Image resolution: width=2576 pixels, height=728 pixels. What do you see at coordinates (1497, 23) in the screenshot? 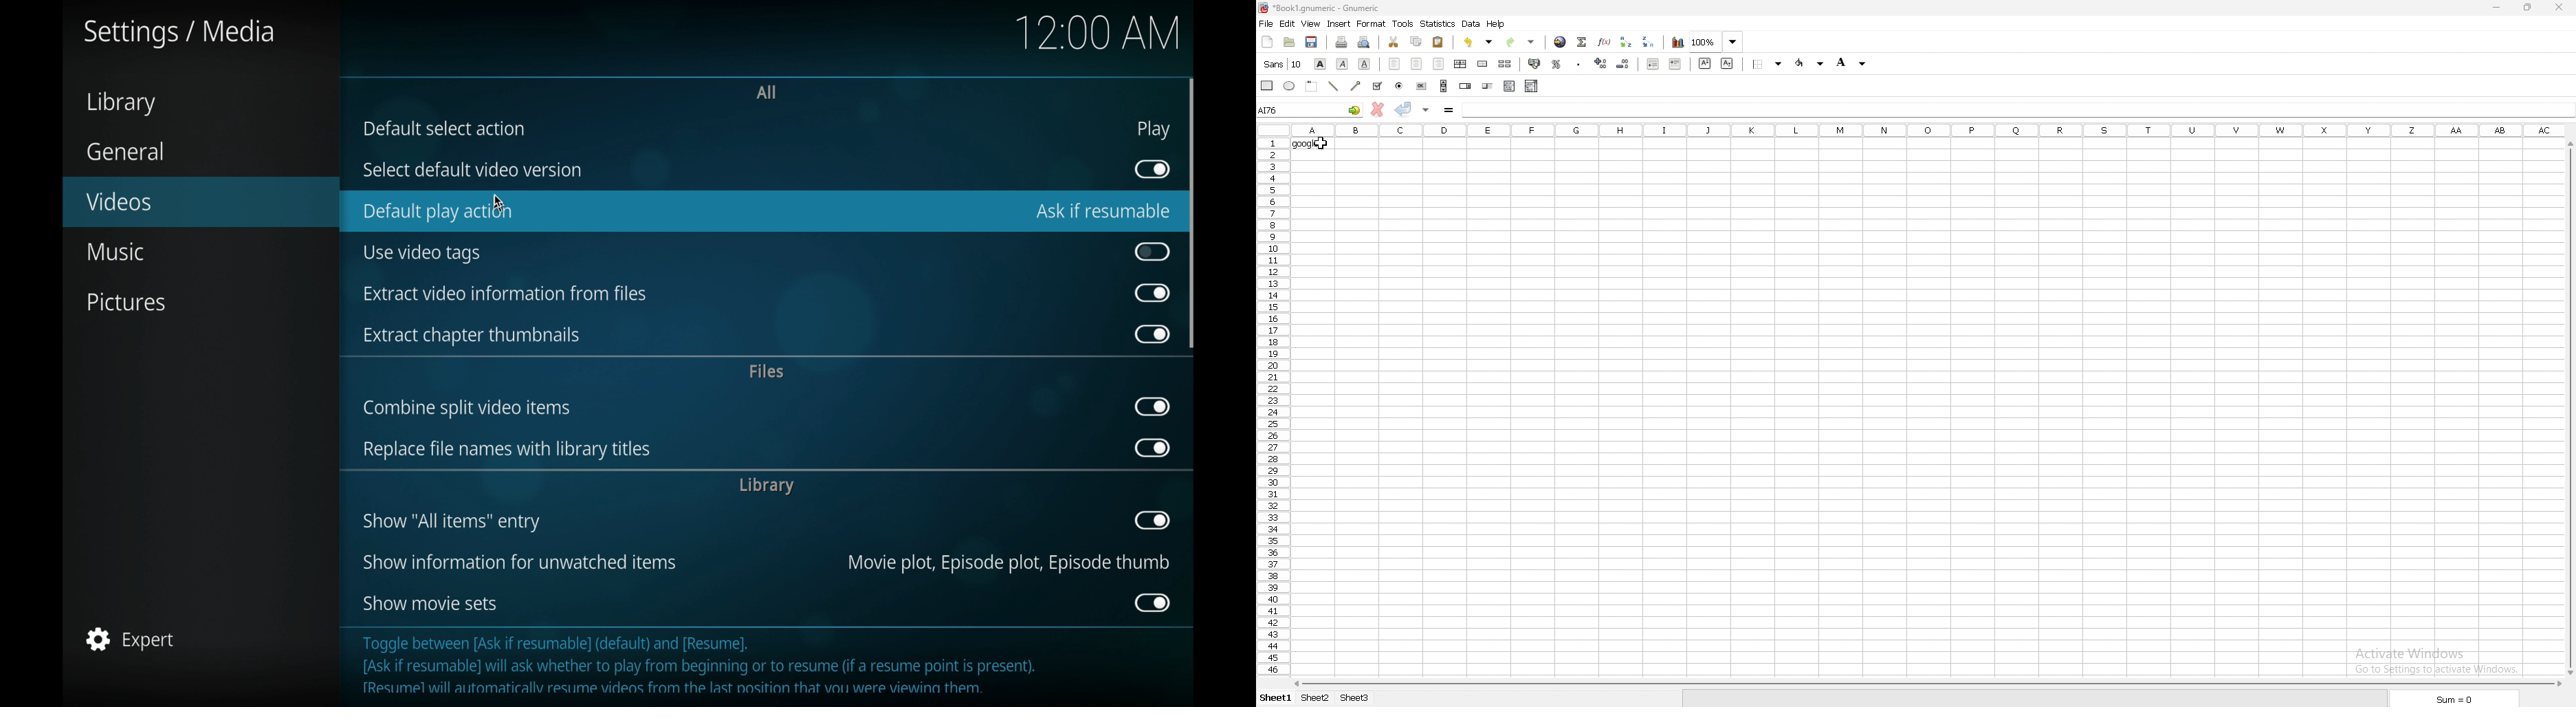
I see `help` at bounding box center [1497, 23].